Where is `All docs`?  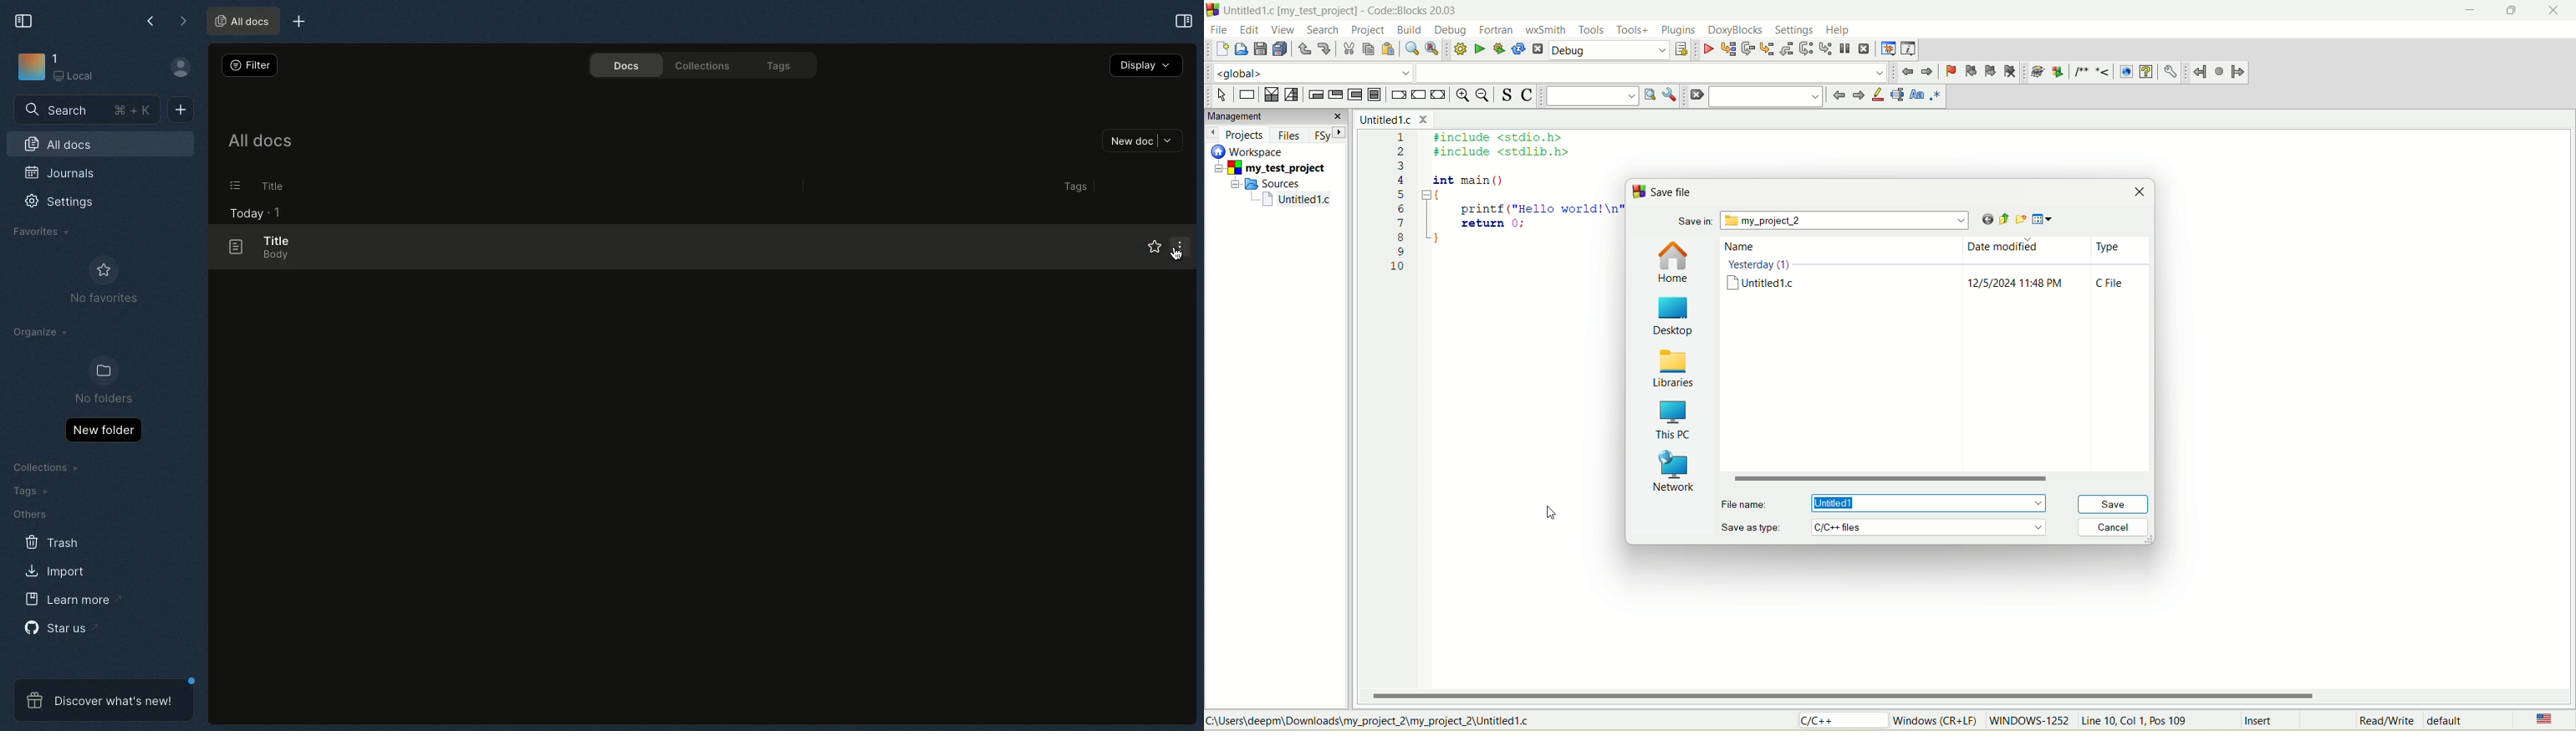 All docs is located at coordinates (100, 146).